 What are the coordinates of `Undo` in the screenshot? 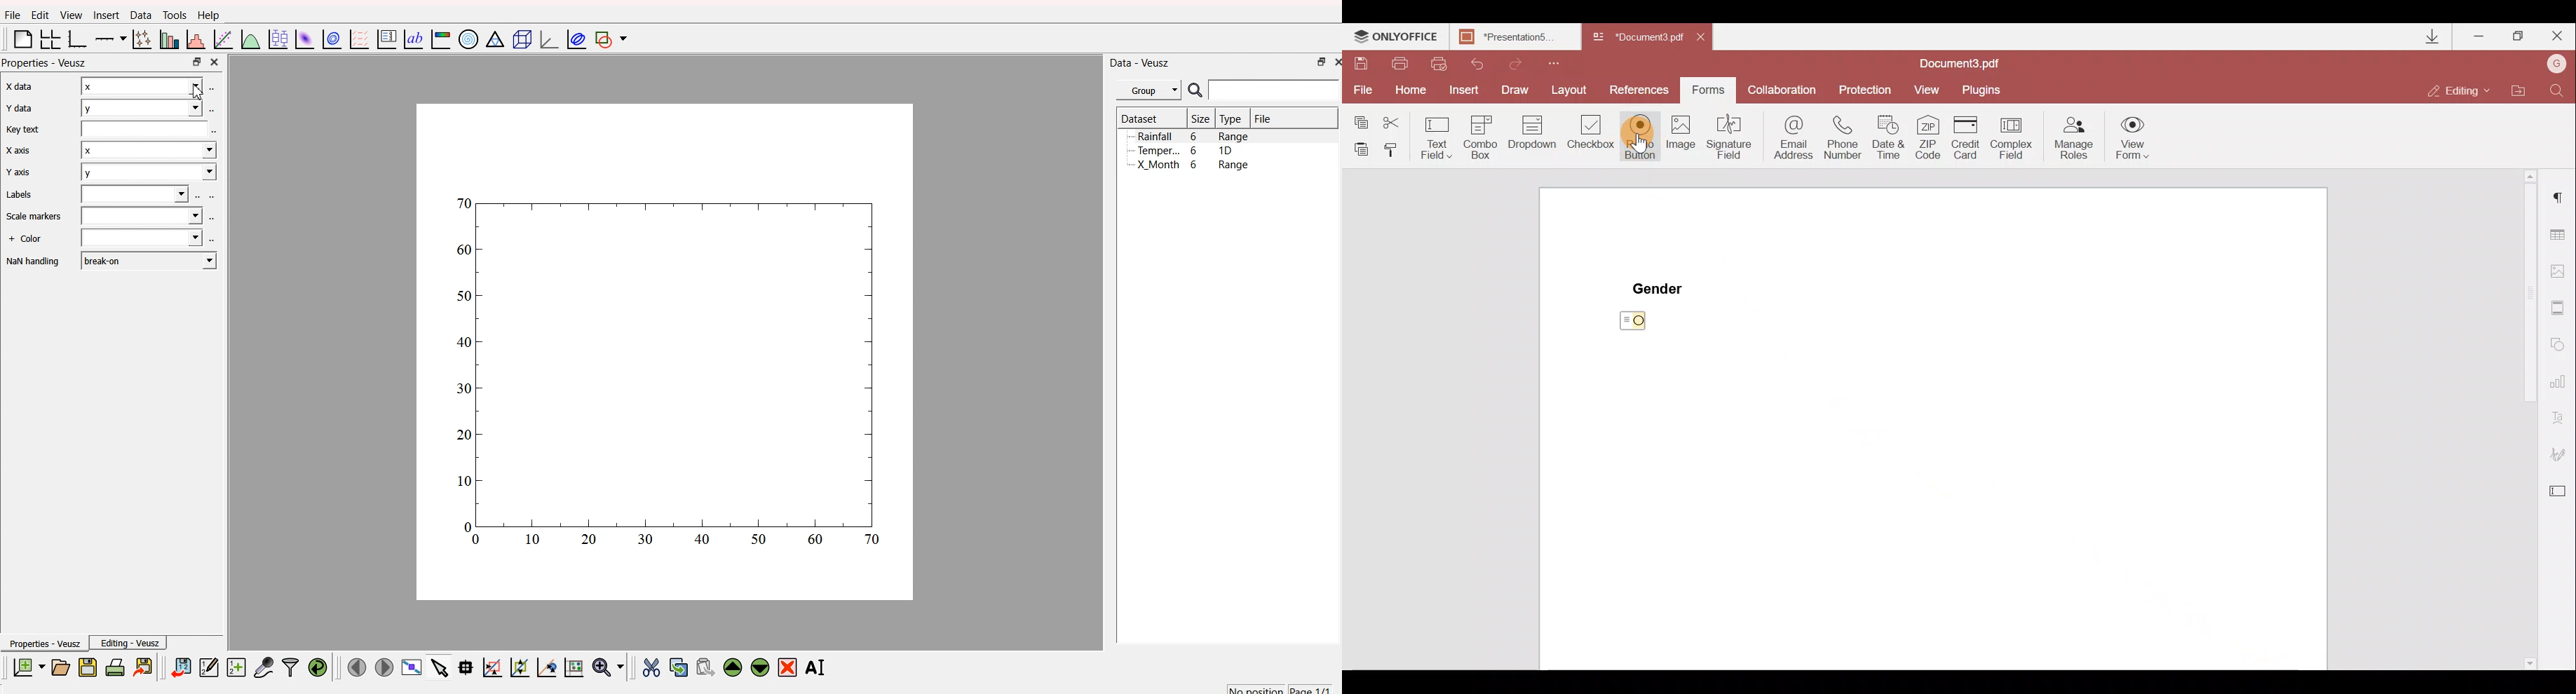 It's located at (1483, 62).